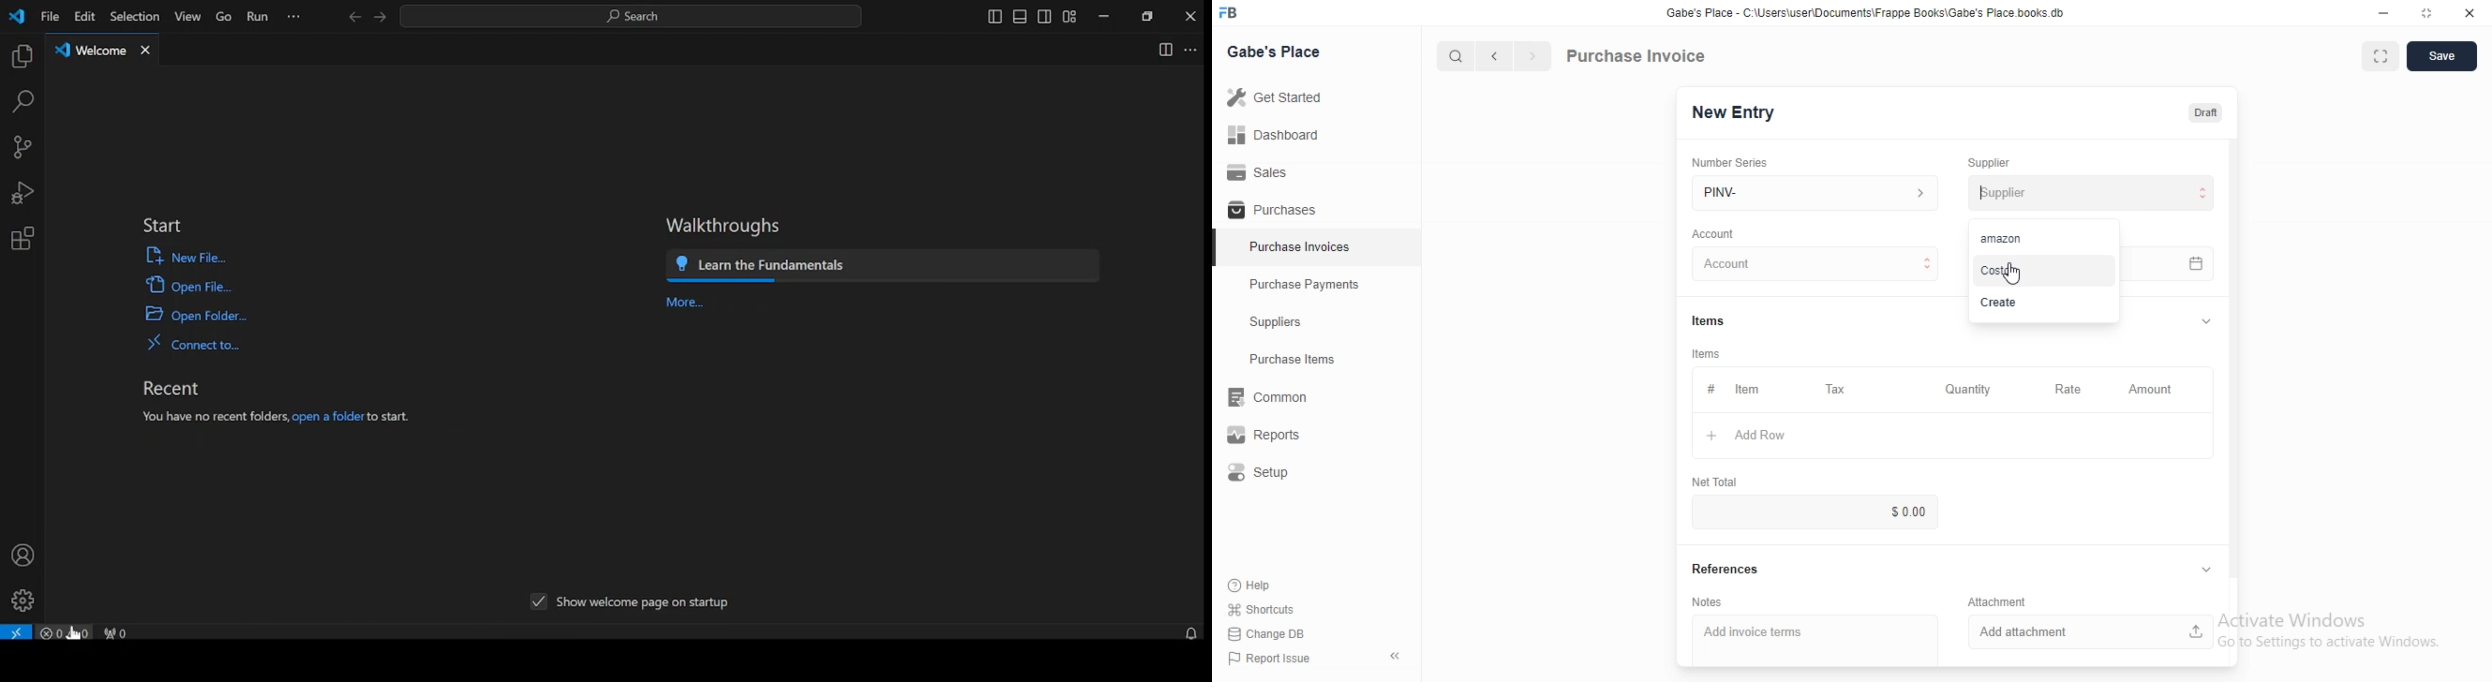 This screenshot has height=700, width=2492. Describe the element at coordinates (1316, 208) in the screenshot. I see `Purchases` at that location.